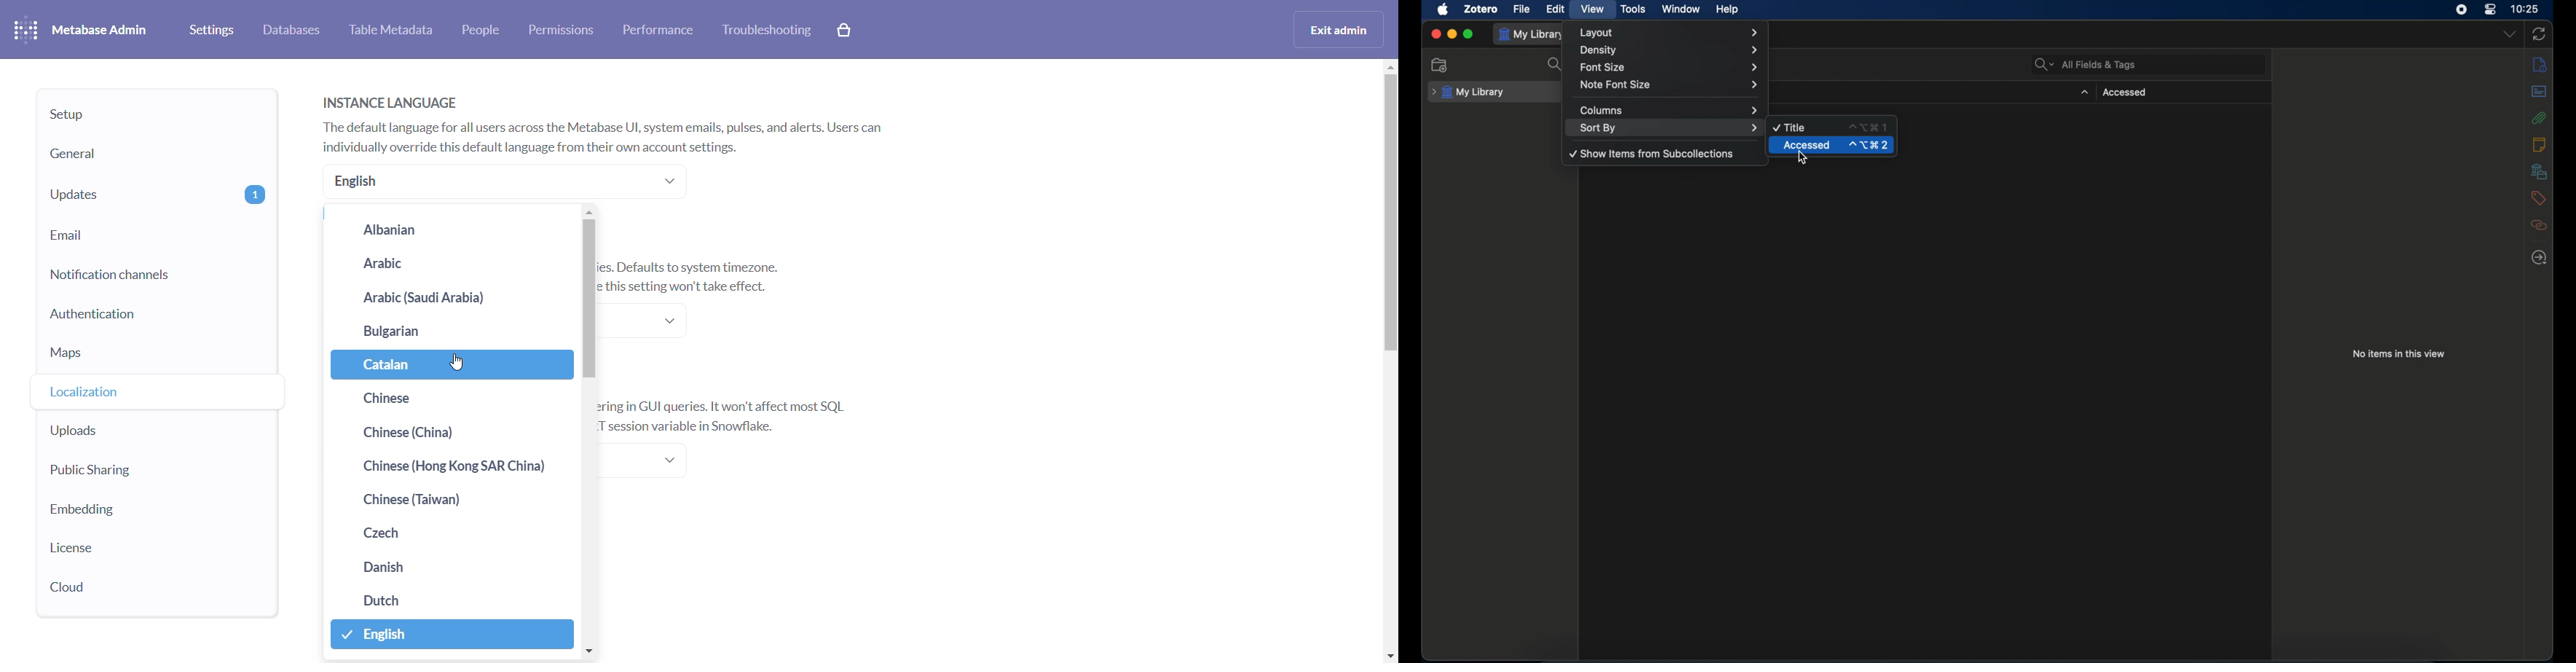 Image resolution: width=2576 pixels, height=672 pixels. Describe the element at coordinates (1870, 145) in the screenshot. I see `accessed shortcut` at that location.